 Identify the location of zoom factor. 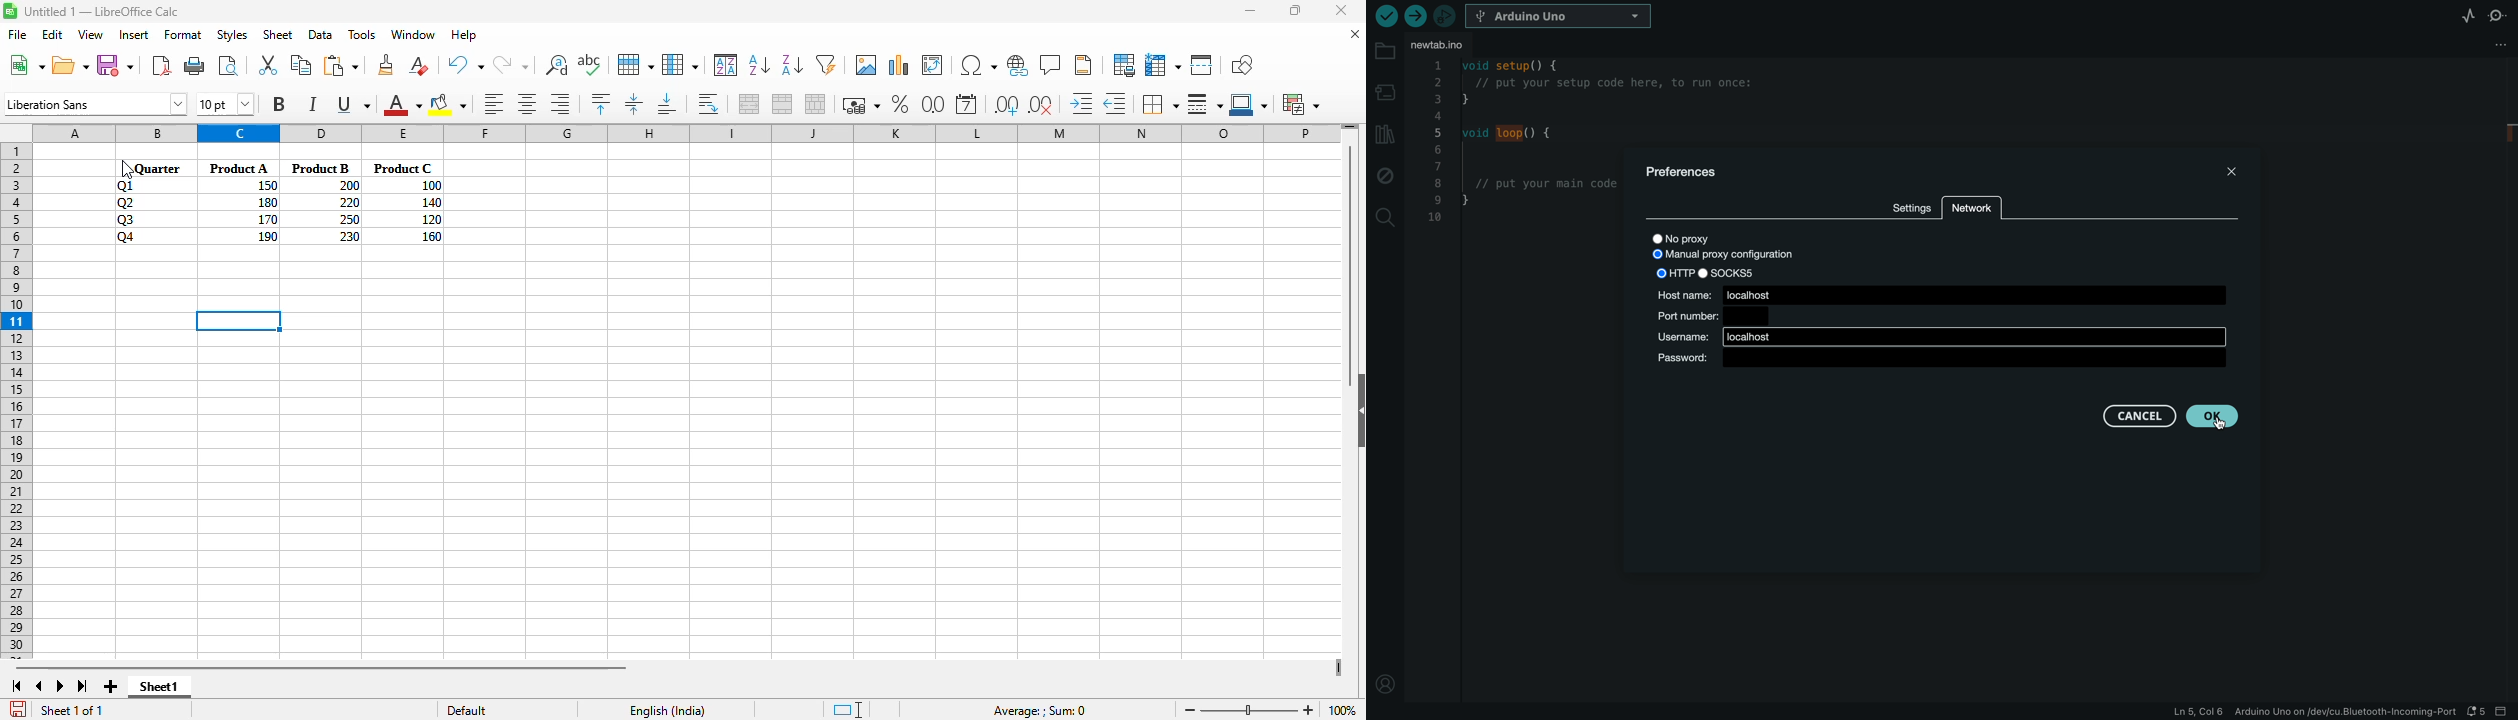
(1343, 710).